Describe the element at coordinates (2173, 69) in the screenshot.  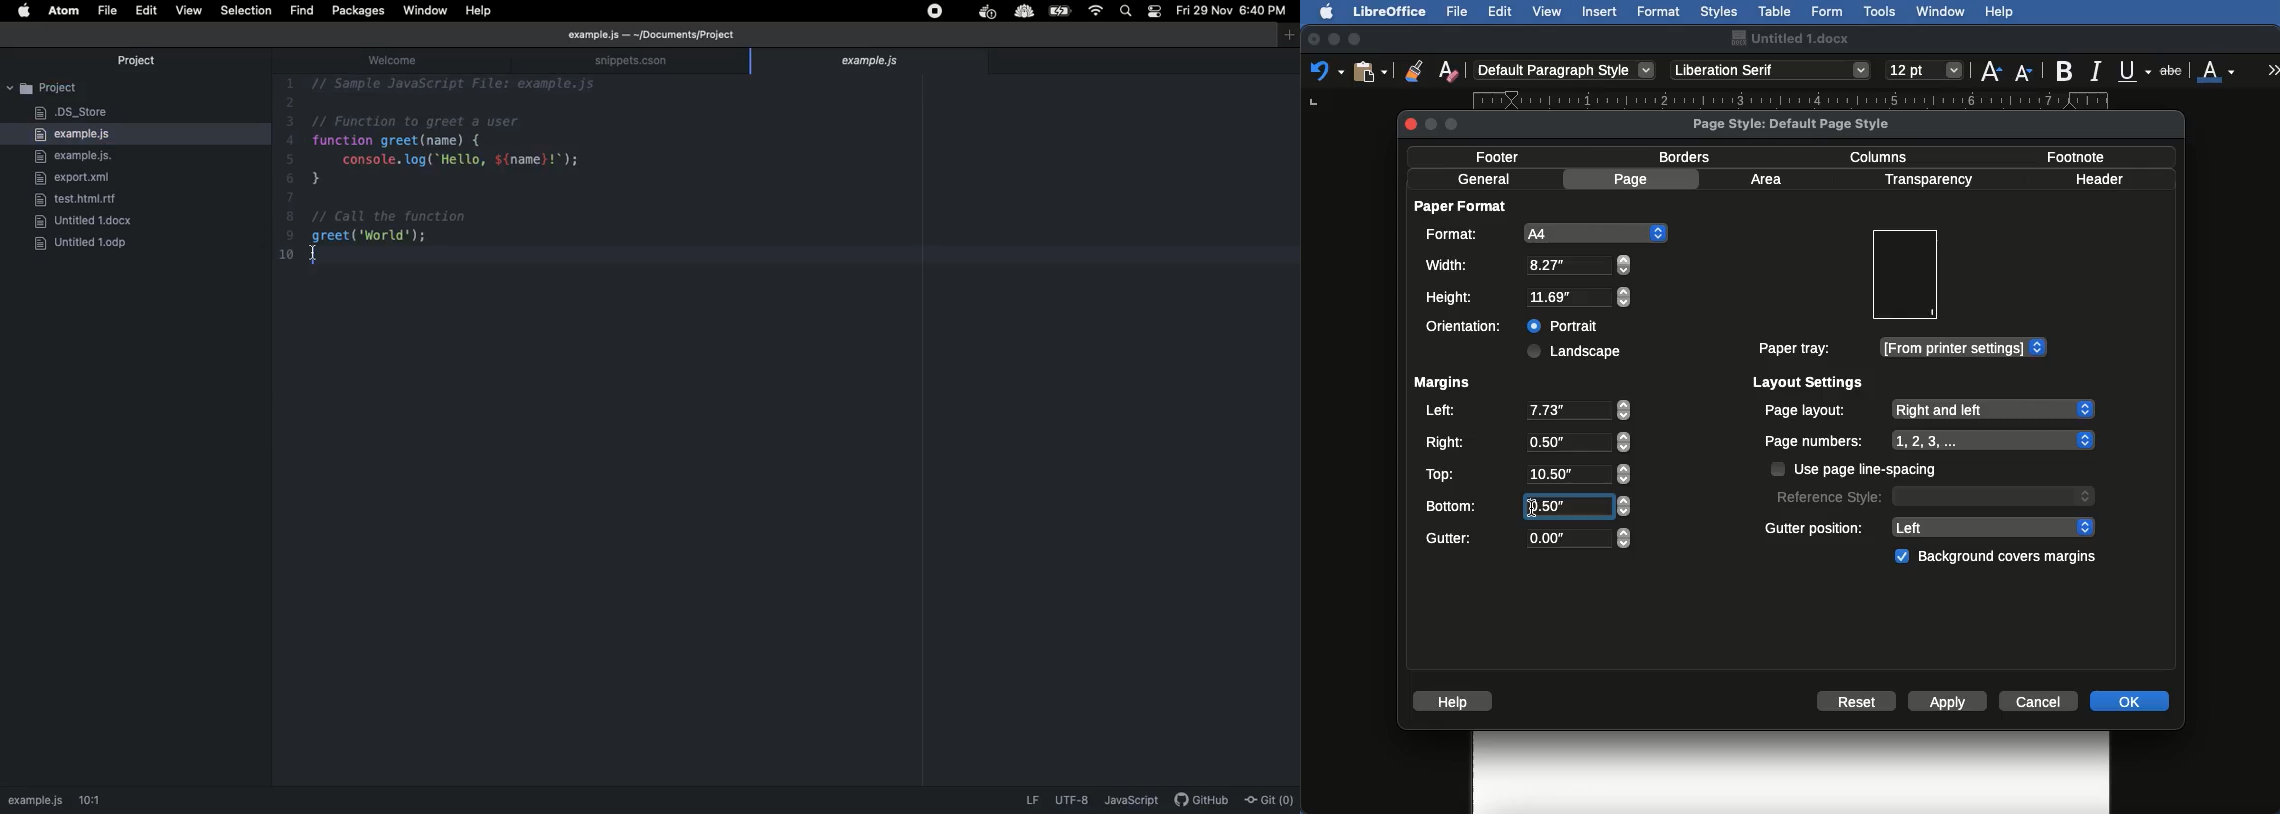
I see `Strikethrough ` at that location.